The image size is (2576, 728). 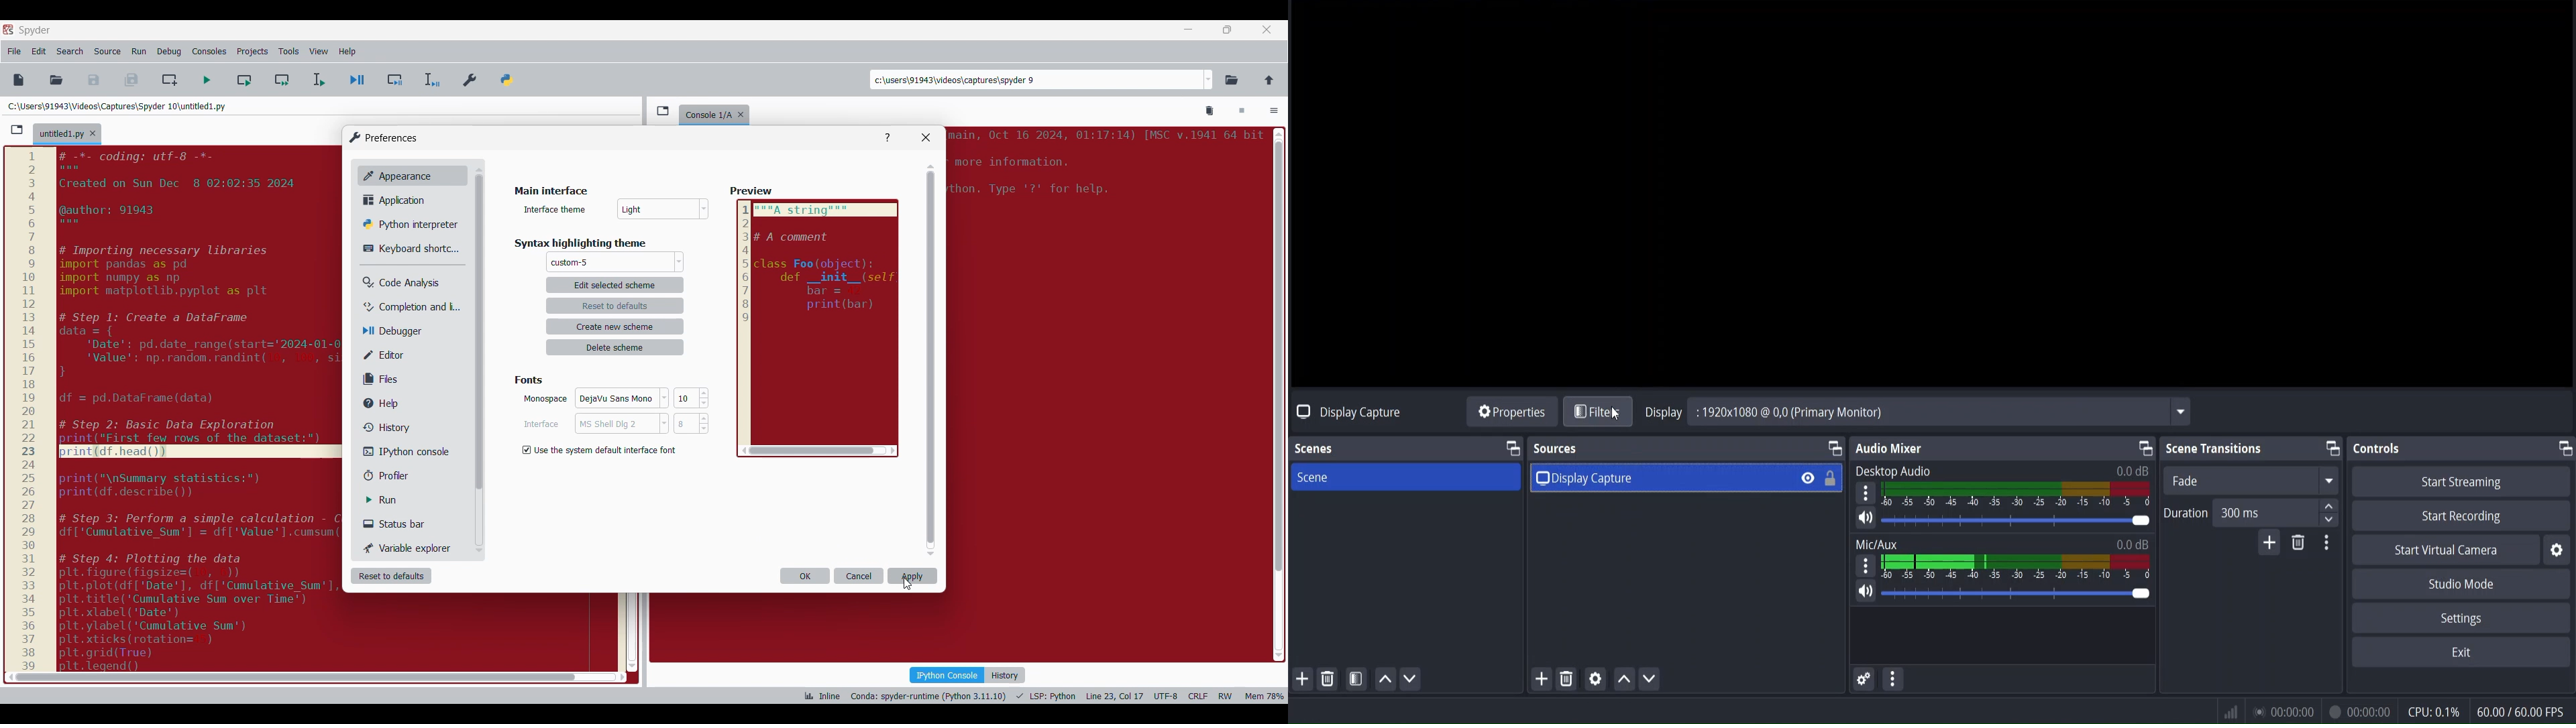 I want to click on controls, so click(x=2379, y=448).